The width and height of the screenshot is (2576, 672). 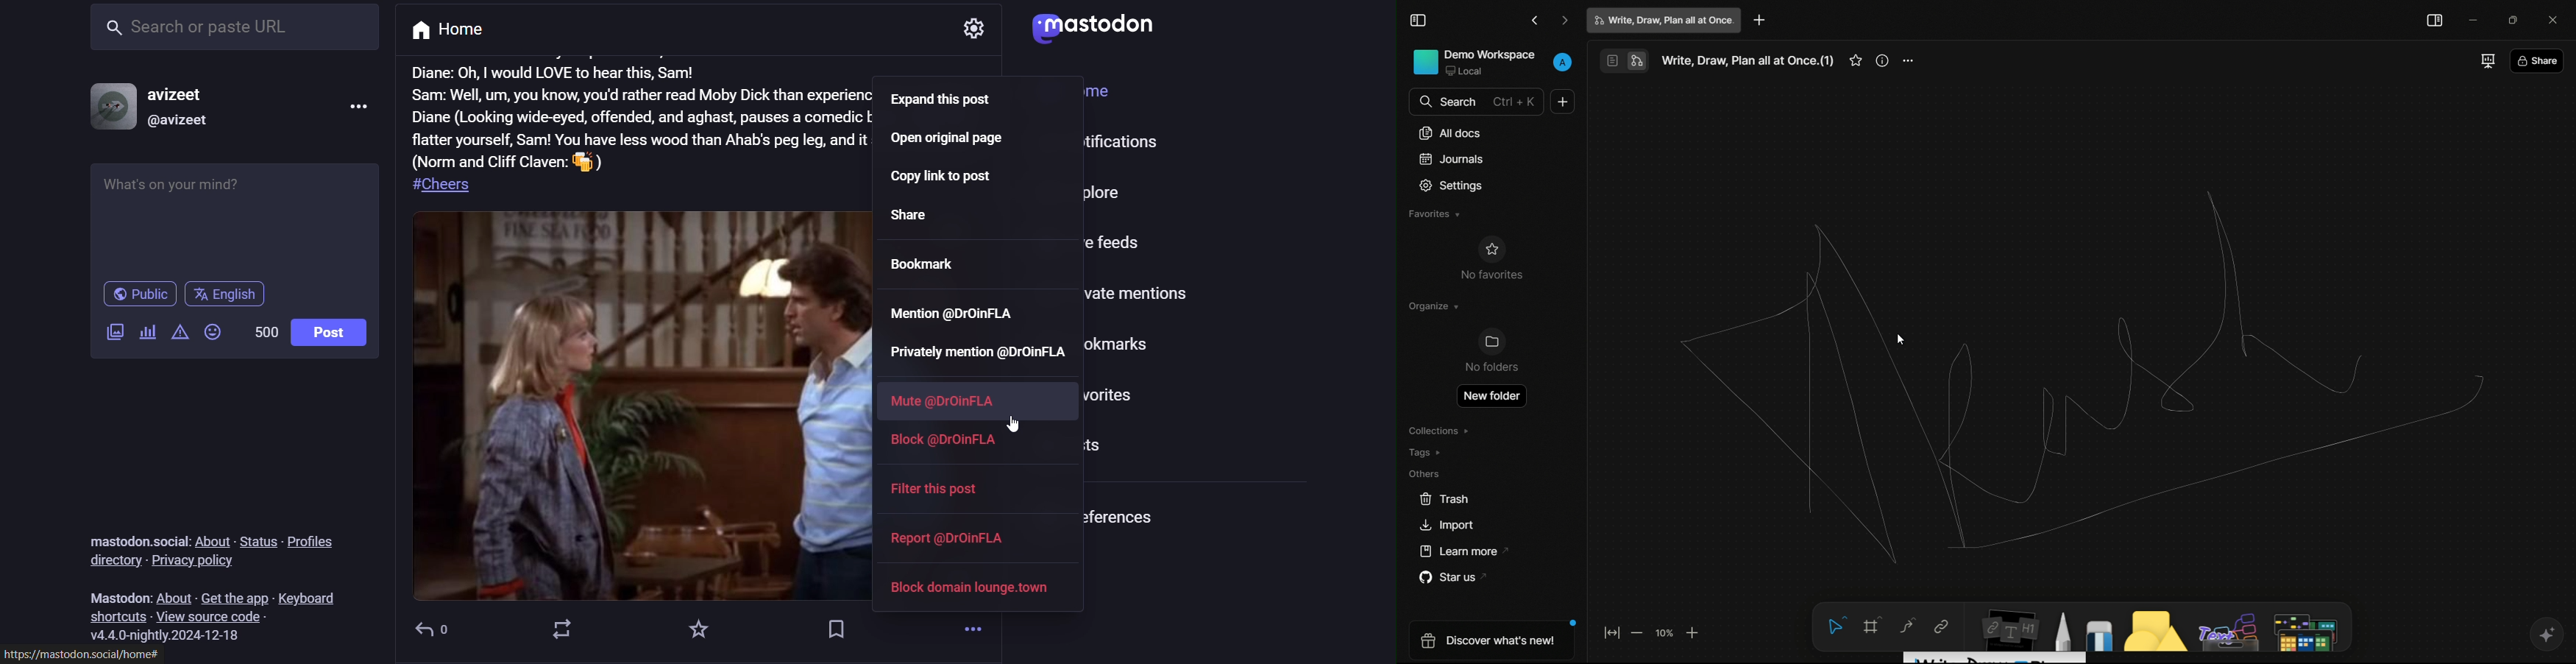 What do you see at coordinates (1491, 367) in the screenshot?
I see `No folder` at bounding box center [1491, 367].